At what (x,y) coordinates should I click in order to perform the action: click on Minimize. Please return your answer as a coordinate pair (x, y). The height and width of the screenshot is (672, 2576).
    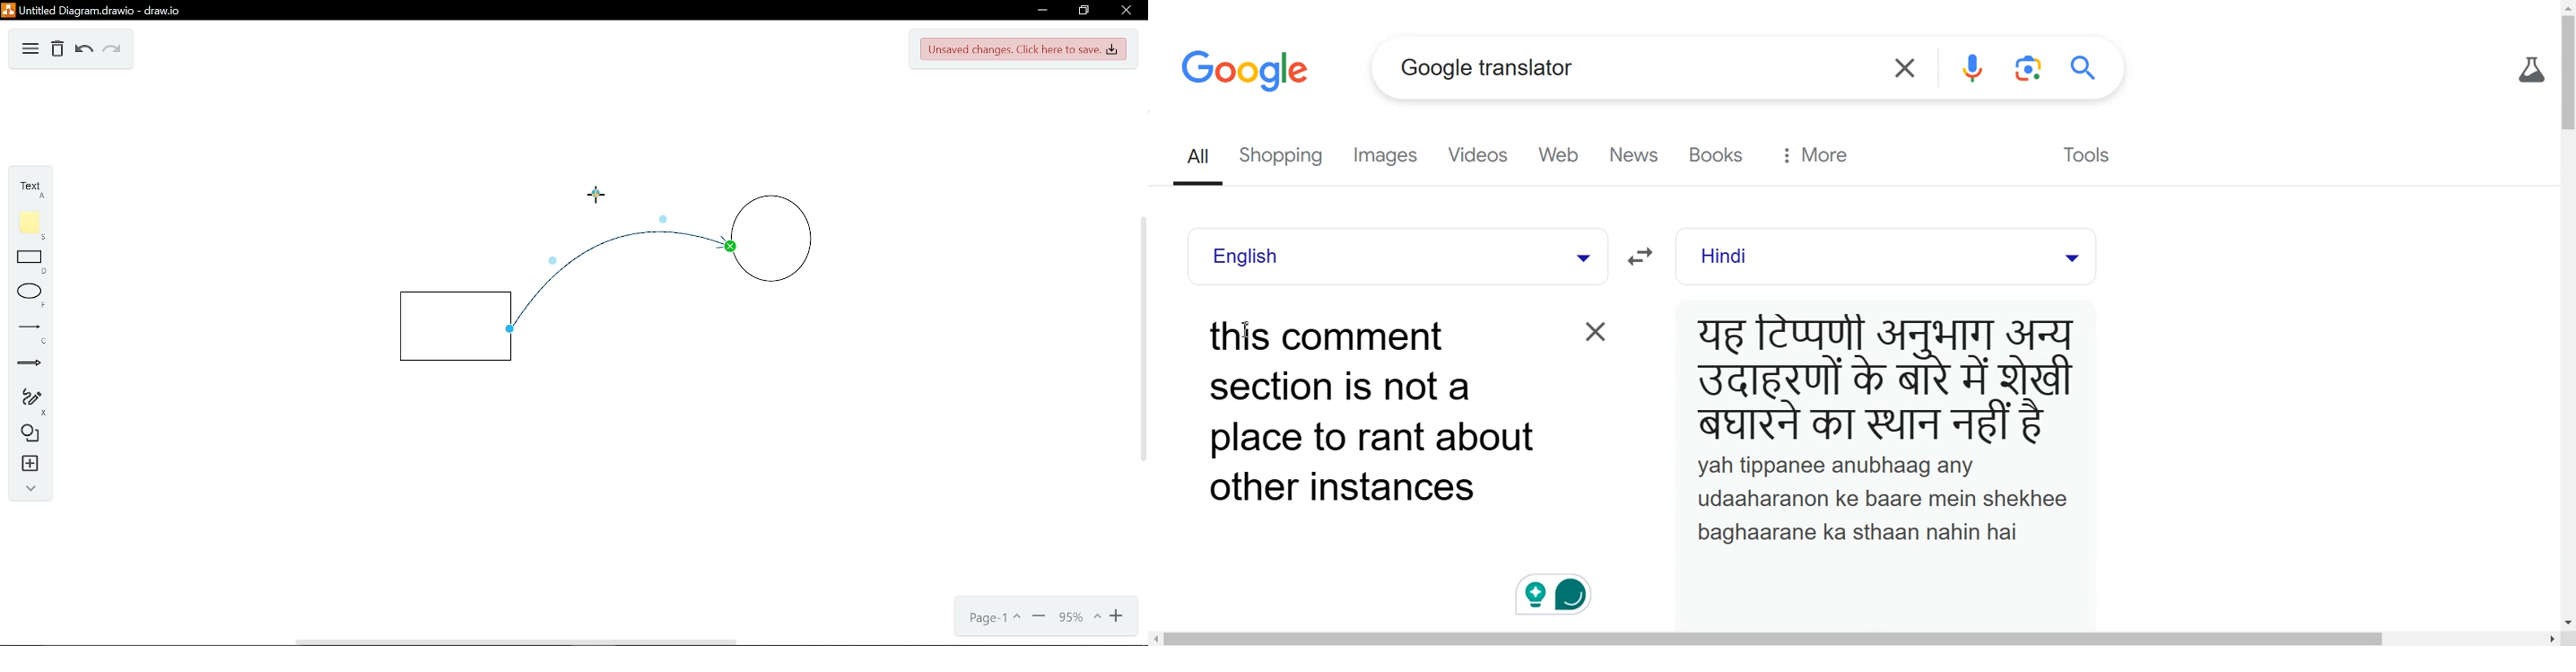
    Looking at the image, I should click on (1040, 618).